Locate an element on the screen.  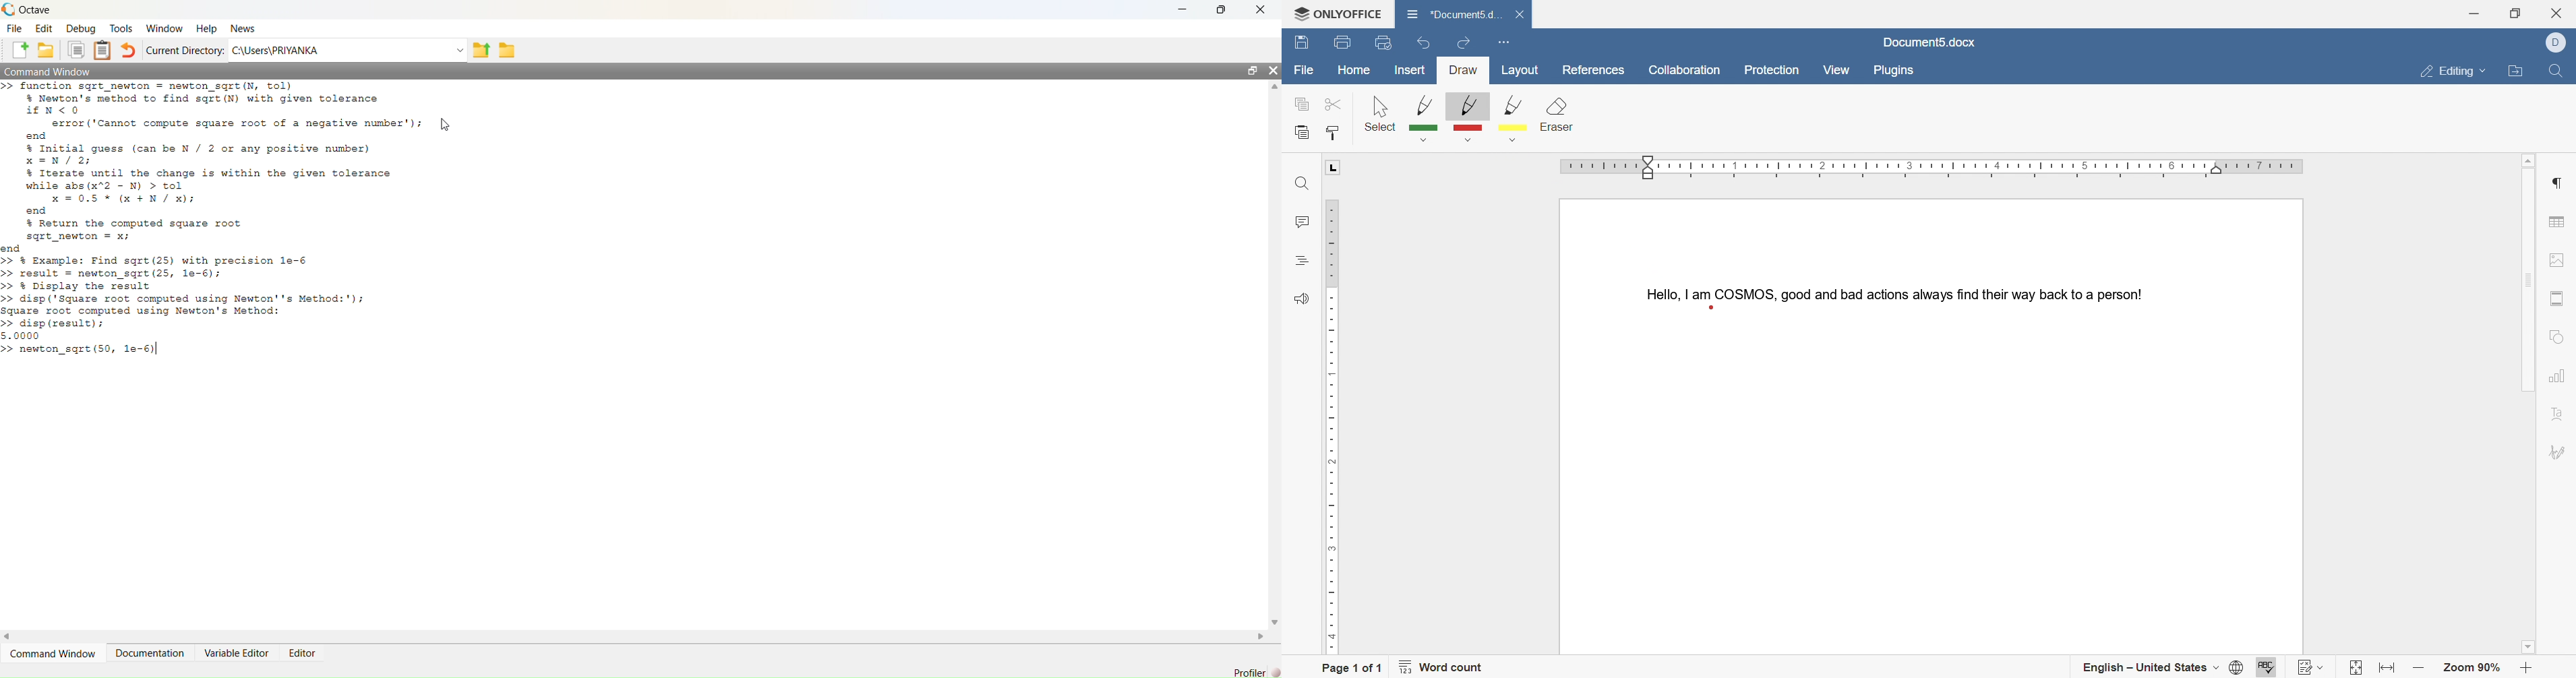
Left is located at coordinates (11, 633).